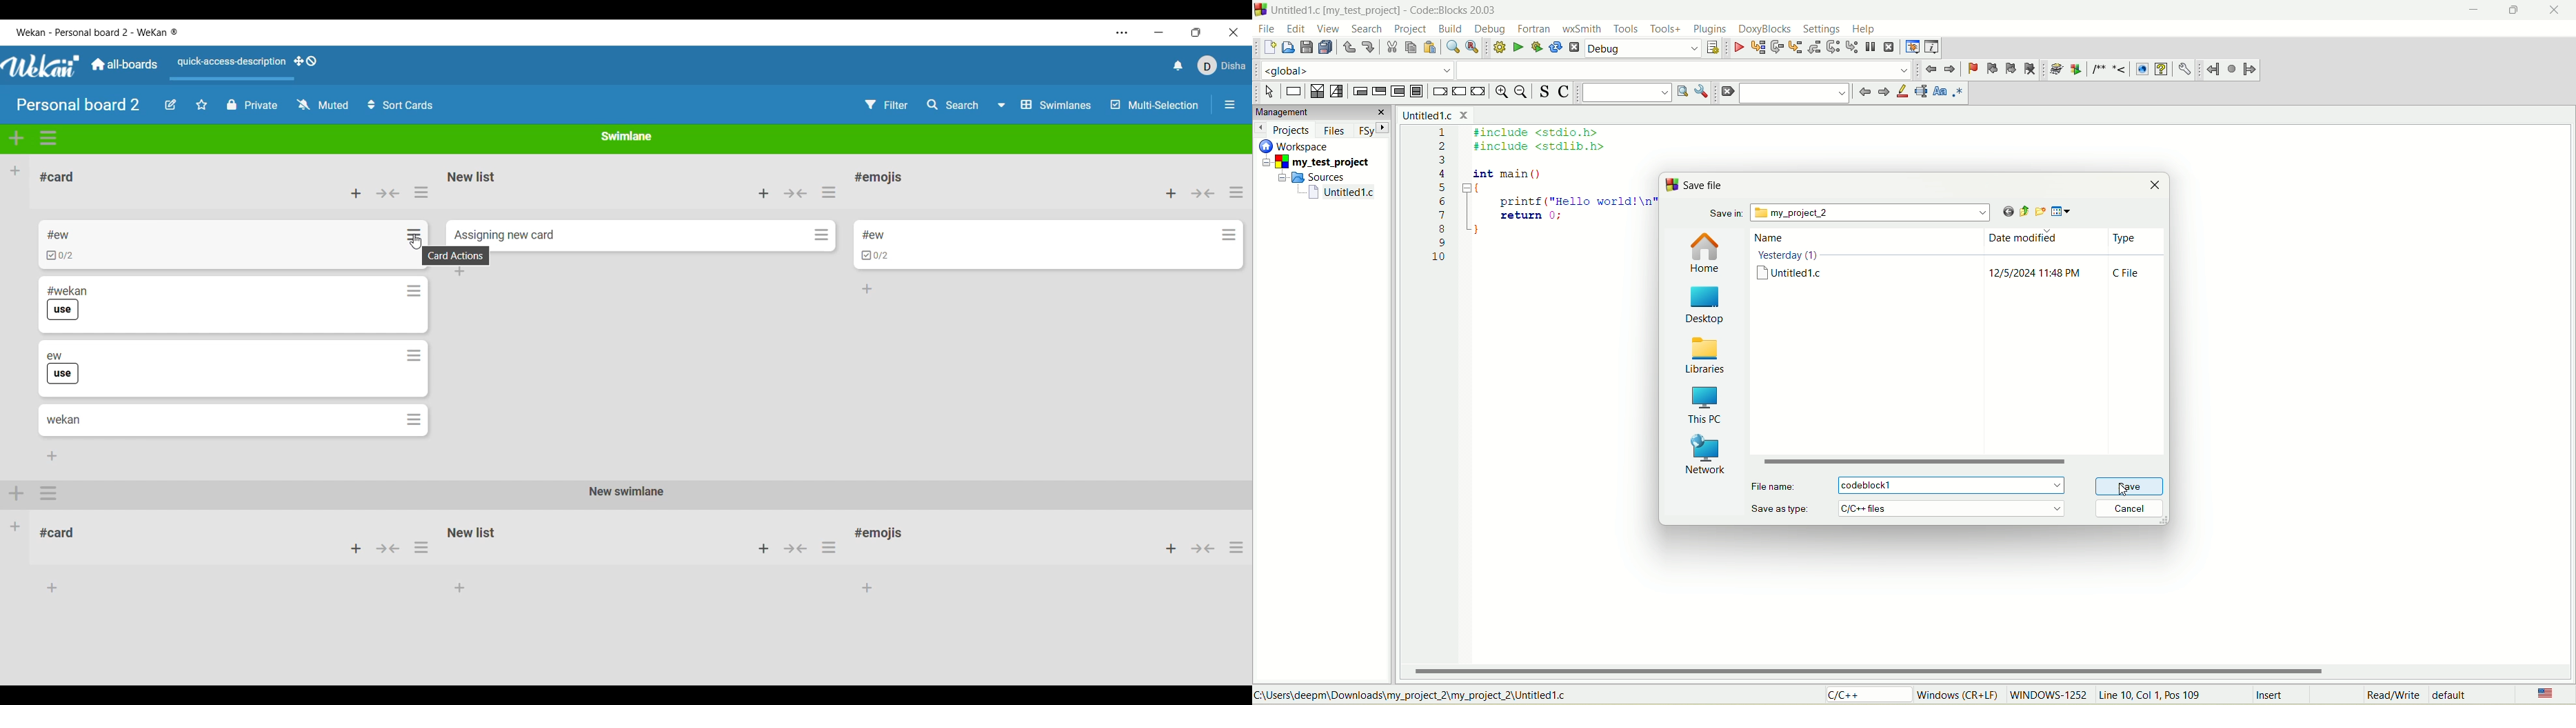  Describe the element at coordinates (1438, 93) in the screenshot. I see `break instruction` at that location.